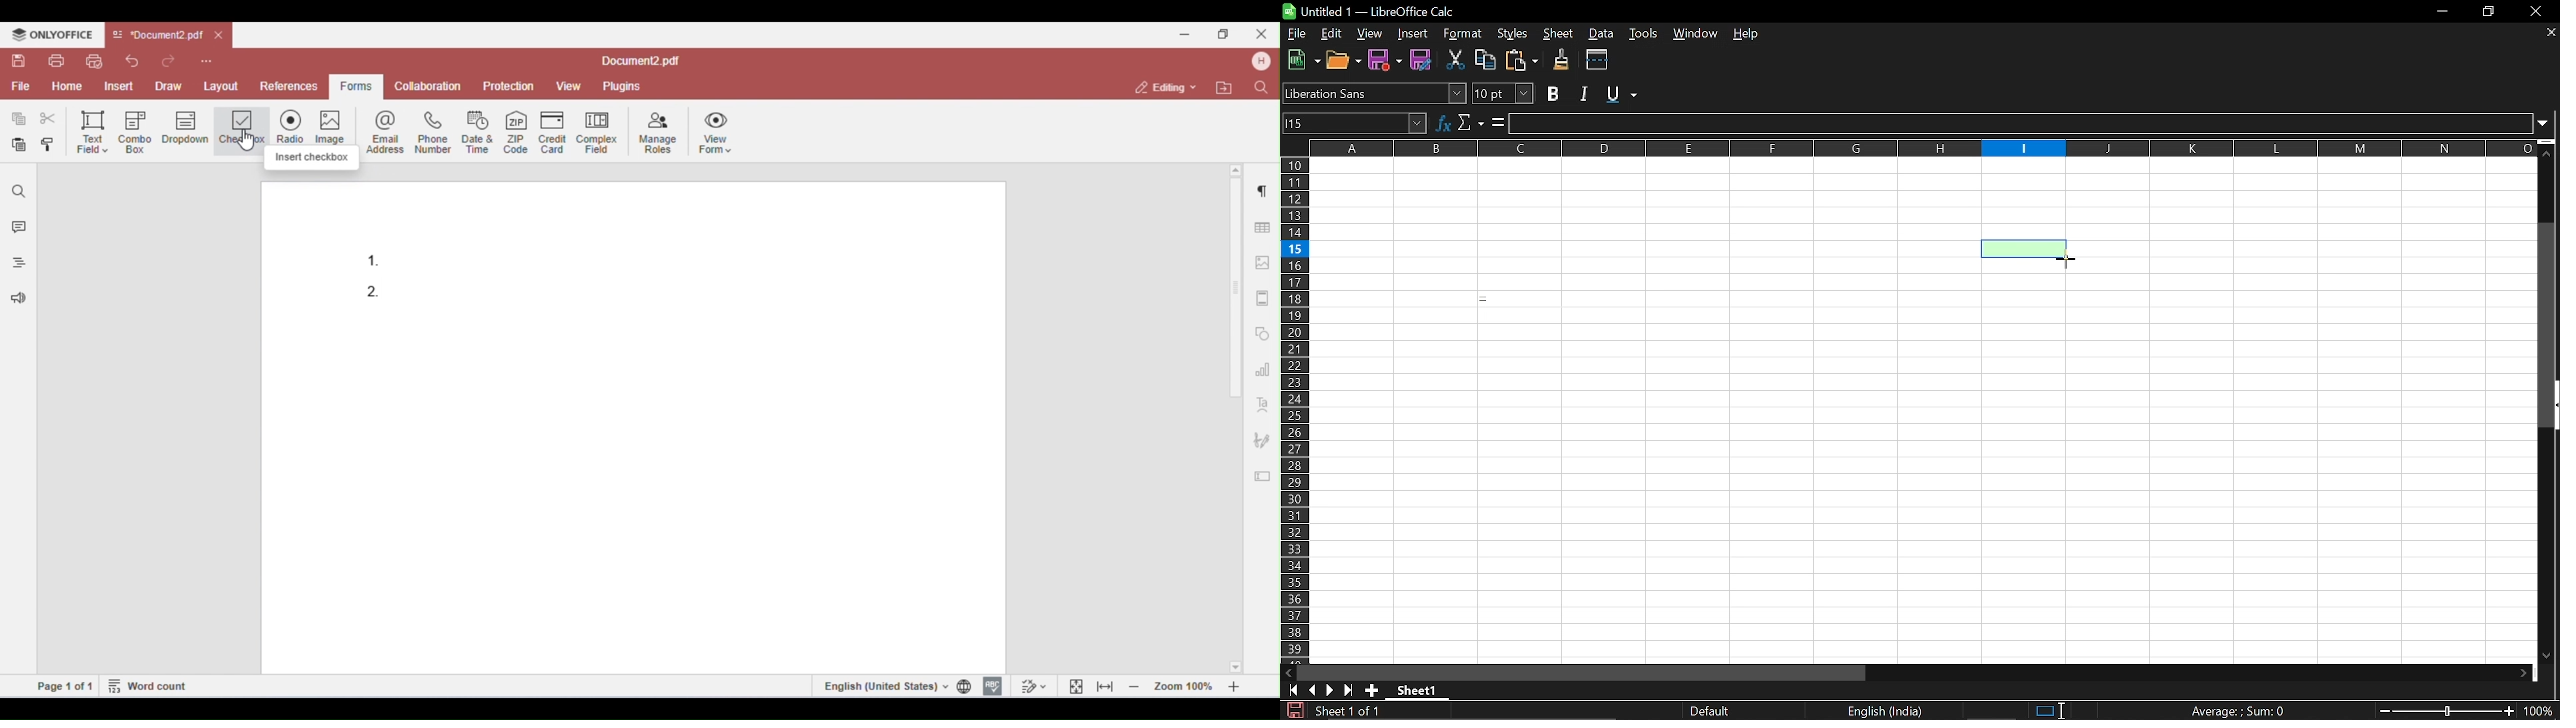 This screenshot has height=728, width=2576. I want to click on Bold, so click(1554, 93).